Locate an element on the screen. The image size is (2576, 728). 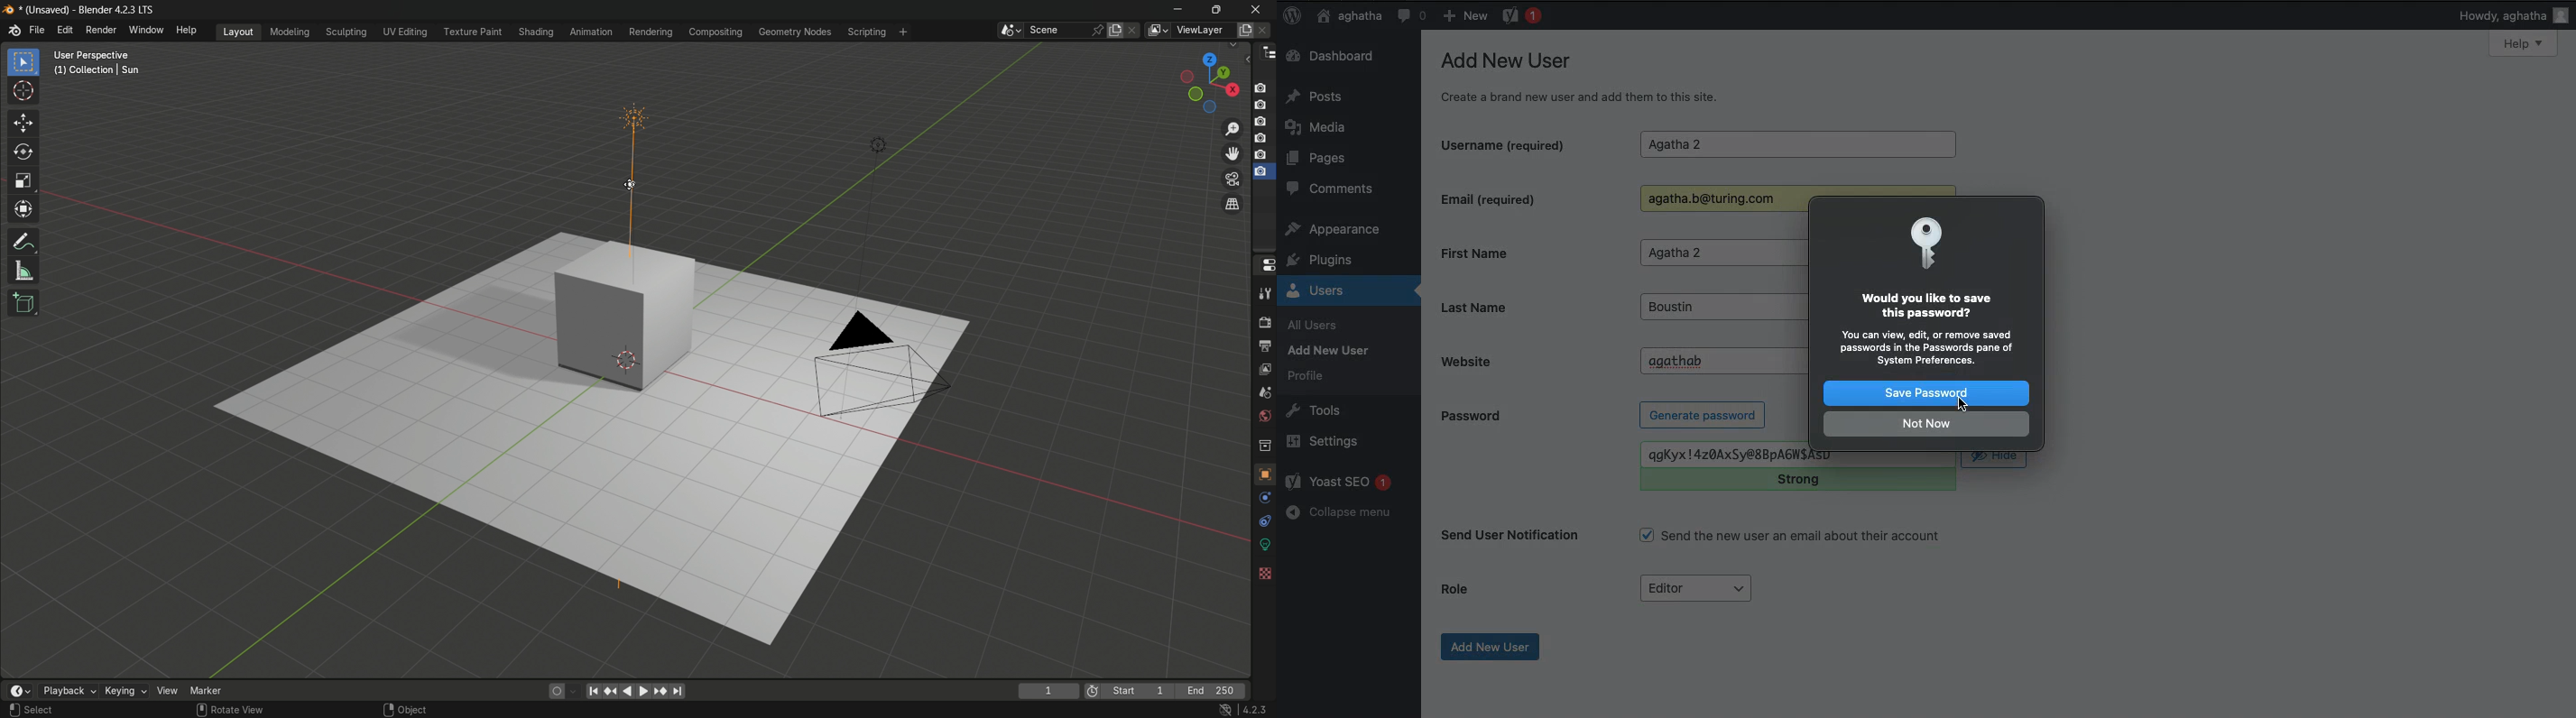
appearance is located at coordinates (1334, 231).